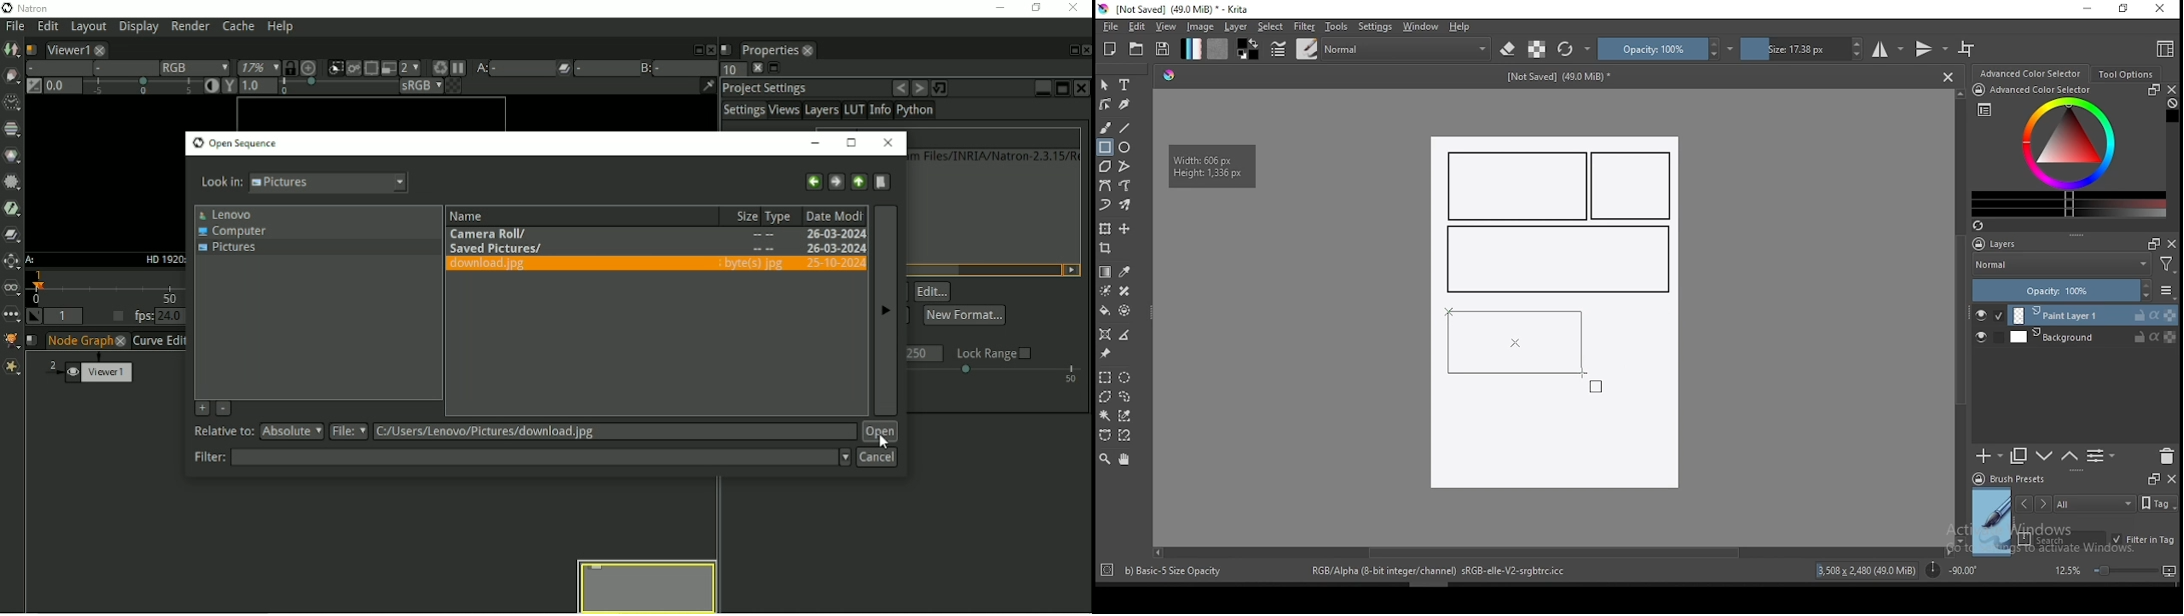 This screenshot has height=616, width=2184. Describe the element at coordinates (1985, 227) in the screenshot. I see `Refresh` at that location.